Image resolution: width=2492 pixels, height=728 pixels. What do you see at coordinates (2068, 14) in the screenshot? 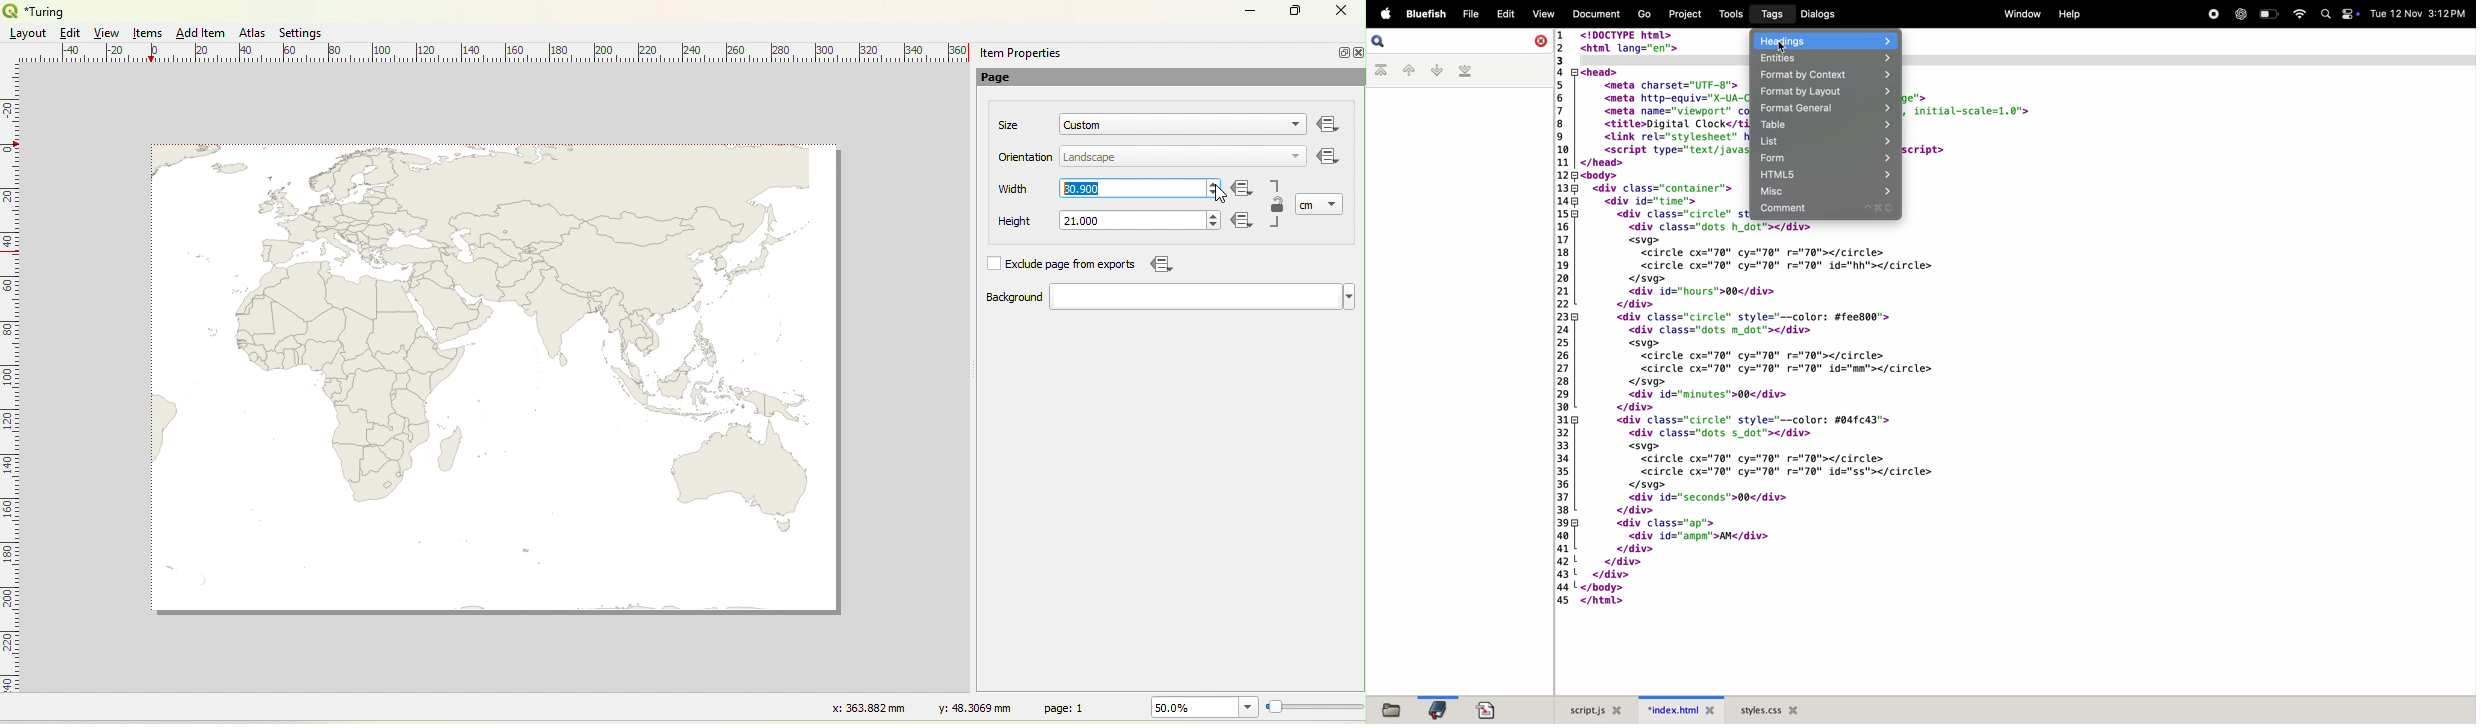
I see `help` at bounding box center [2068, 14].